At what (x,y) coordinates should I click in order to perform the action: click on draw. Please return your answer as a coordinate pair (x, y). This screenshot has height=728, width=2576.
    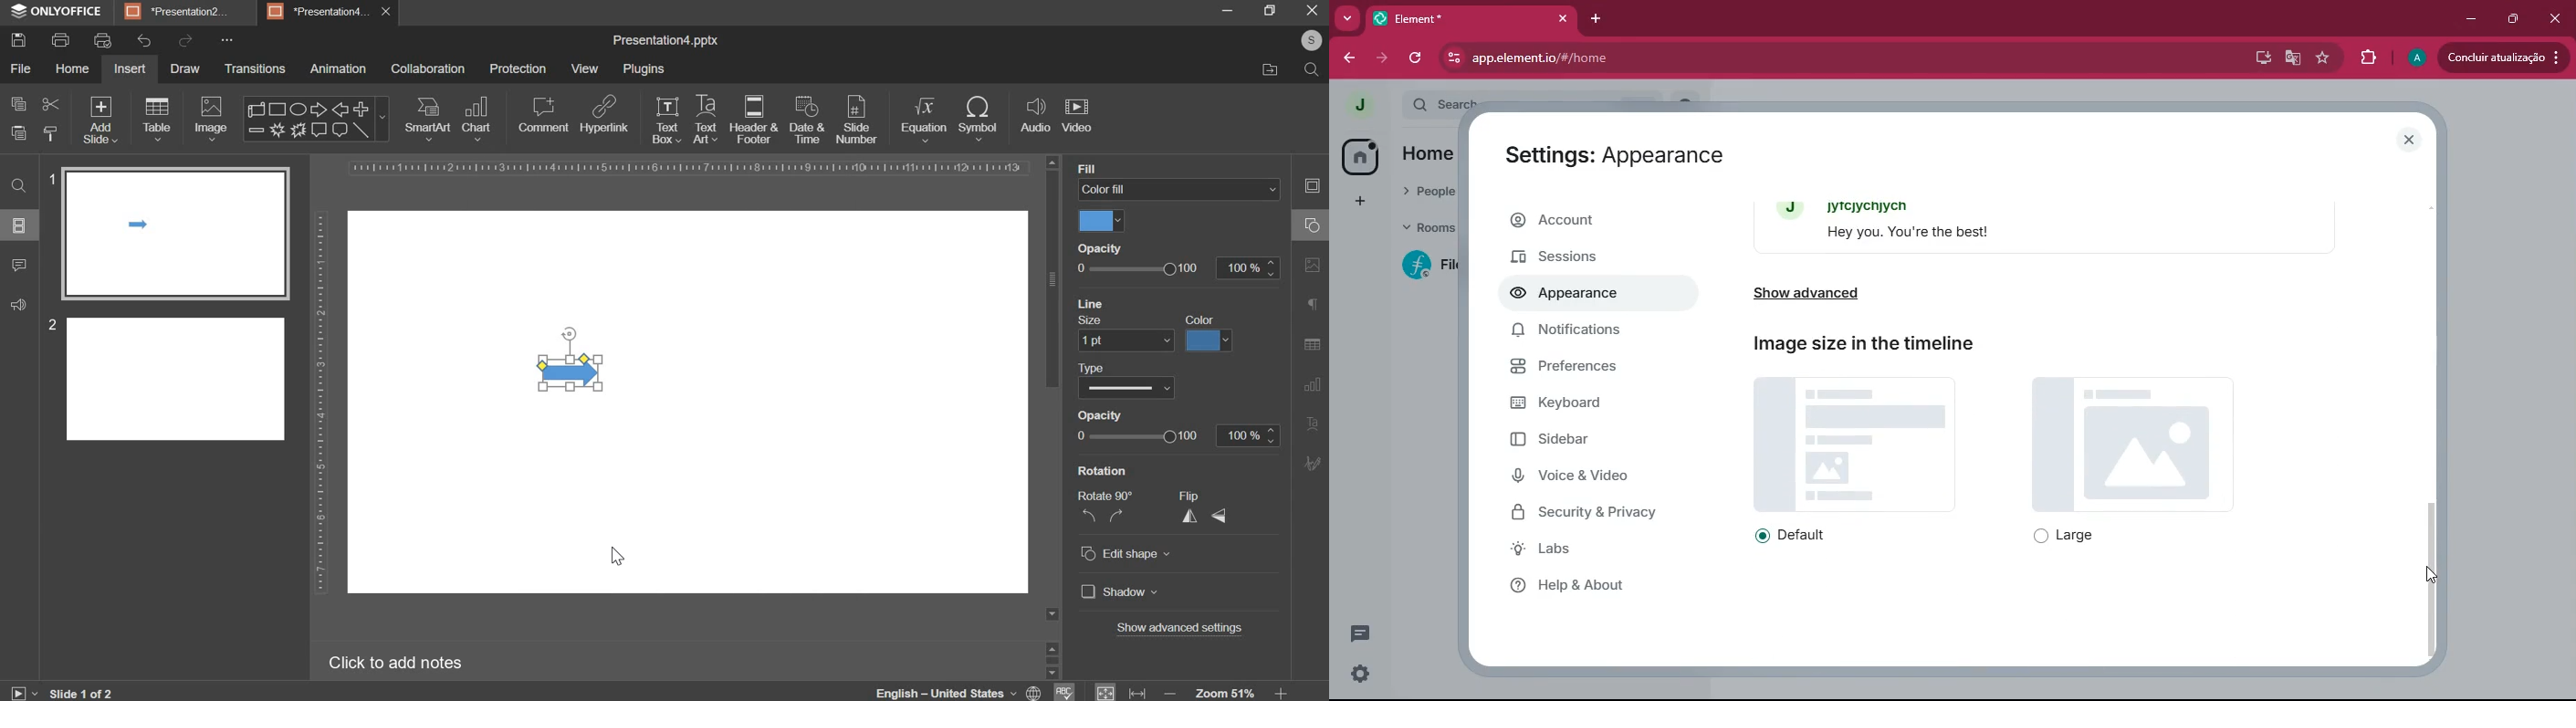
    Looking at the image, I should click on (184, 68).